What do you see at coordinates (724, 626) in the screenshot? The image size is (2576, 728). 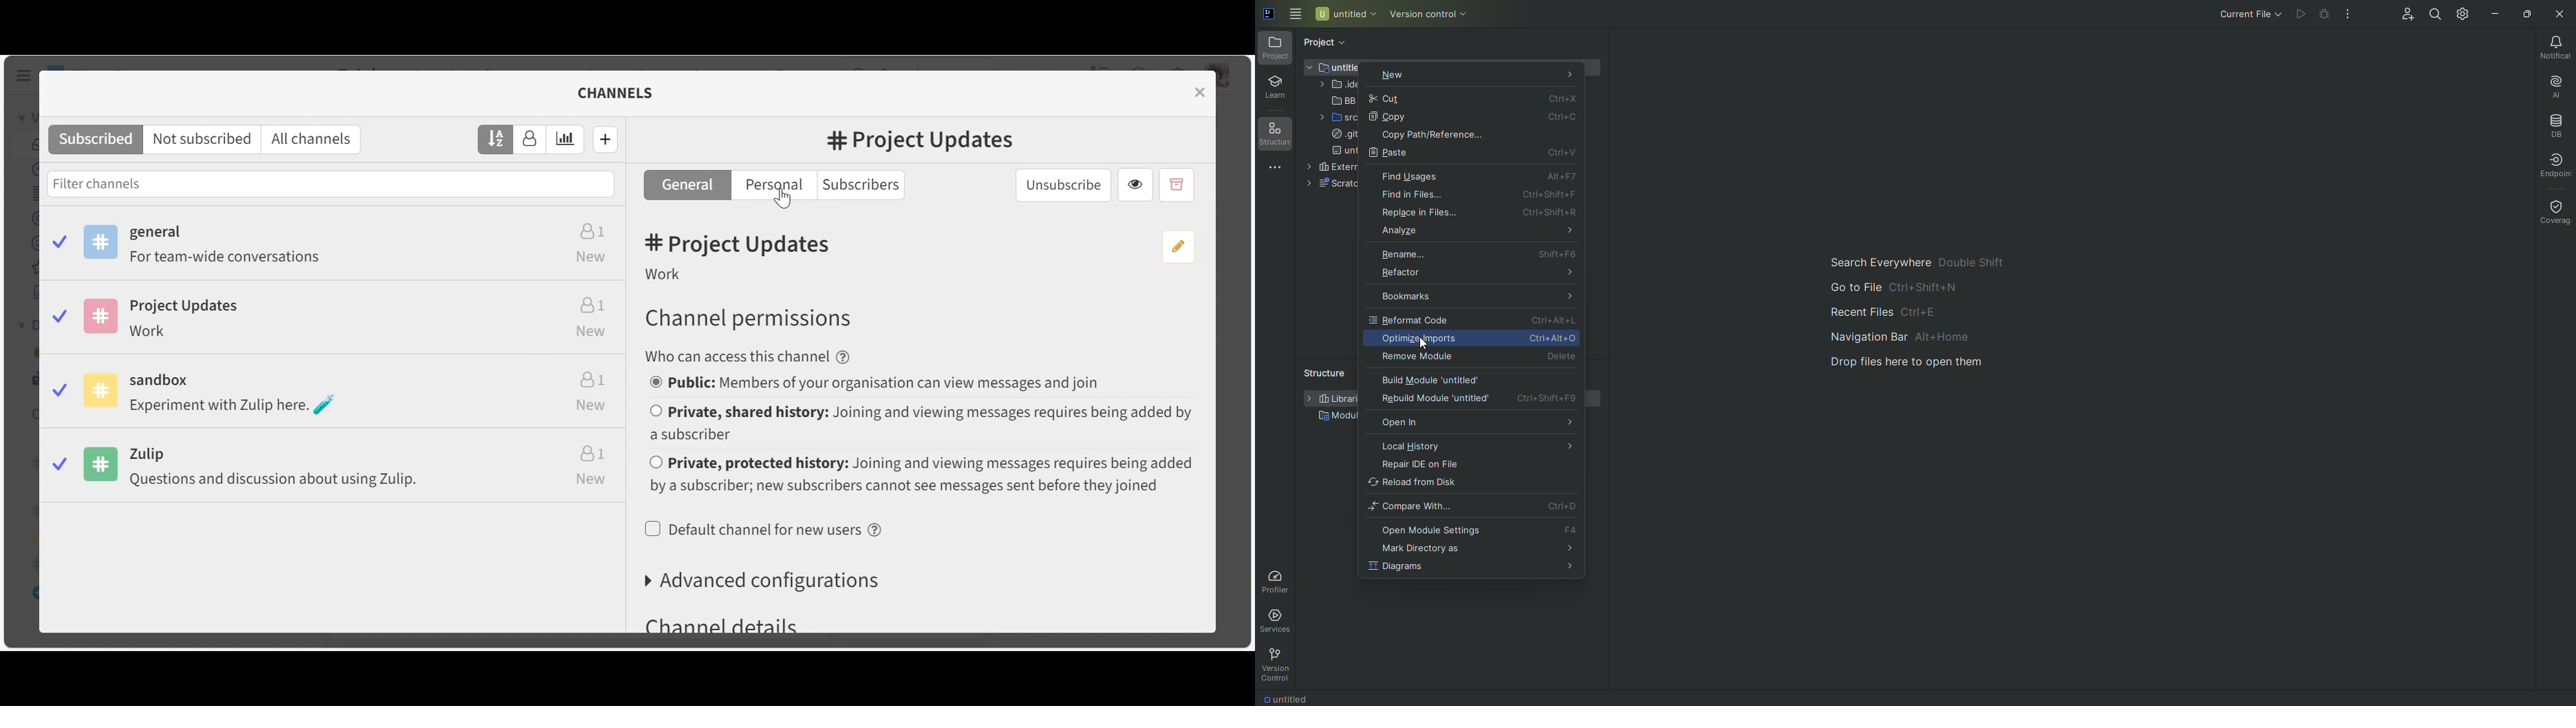 I see `channel details` at bounding box center [724, 626].